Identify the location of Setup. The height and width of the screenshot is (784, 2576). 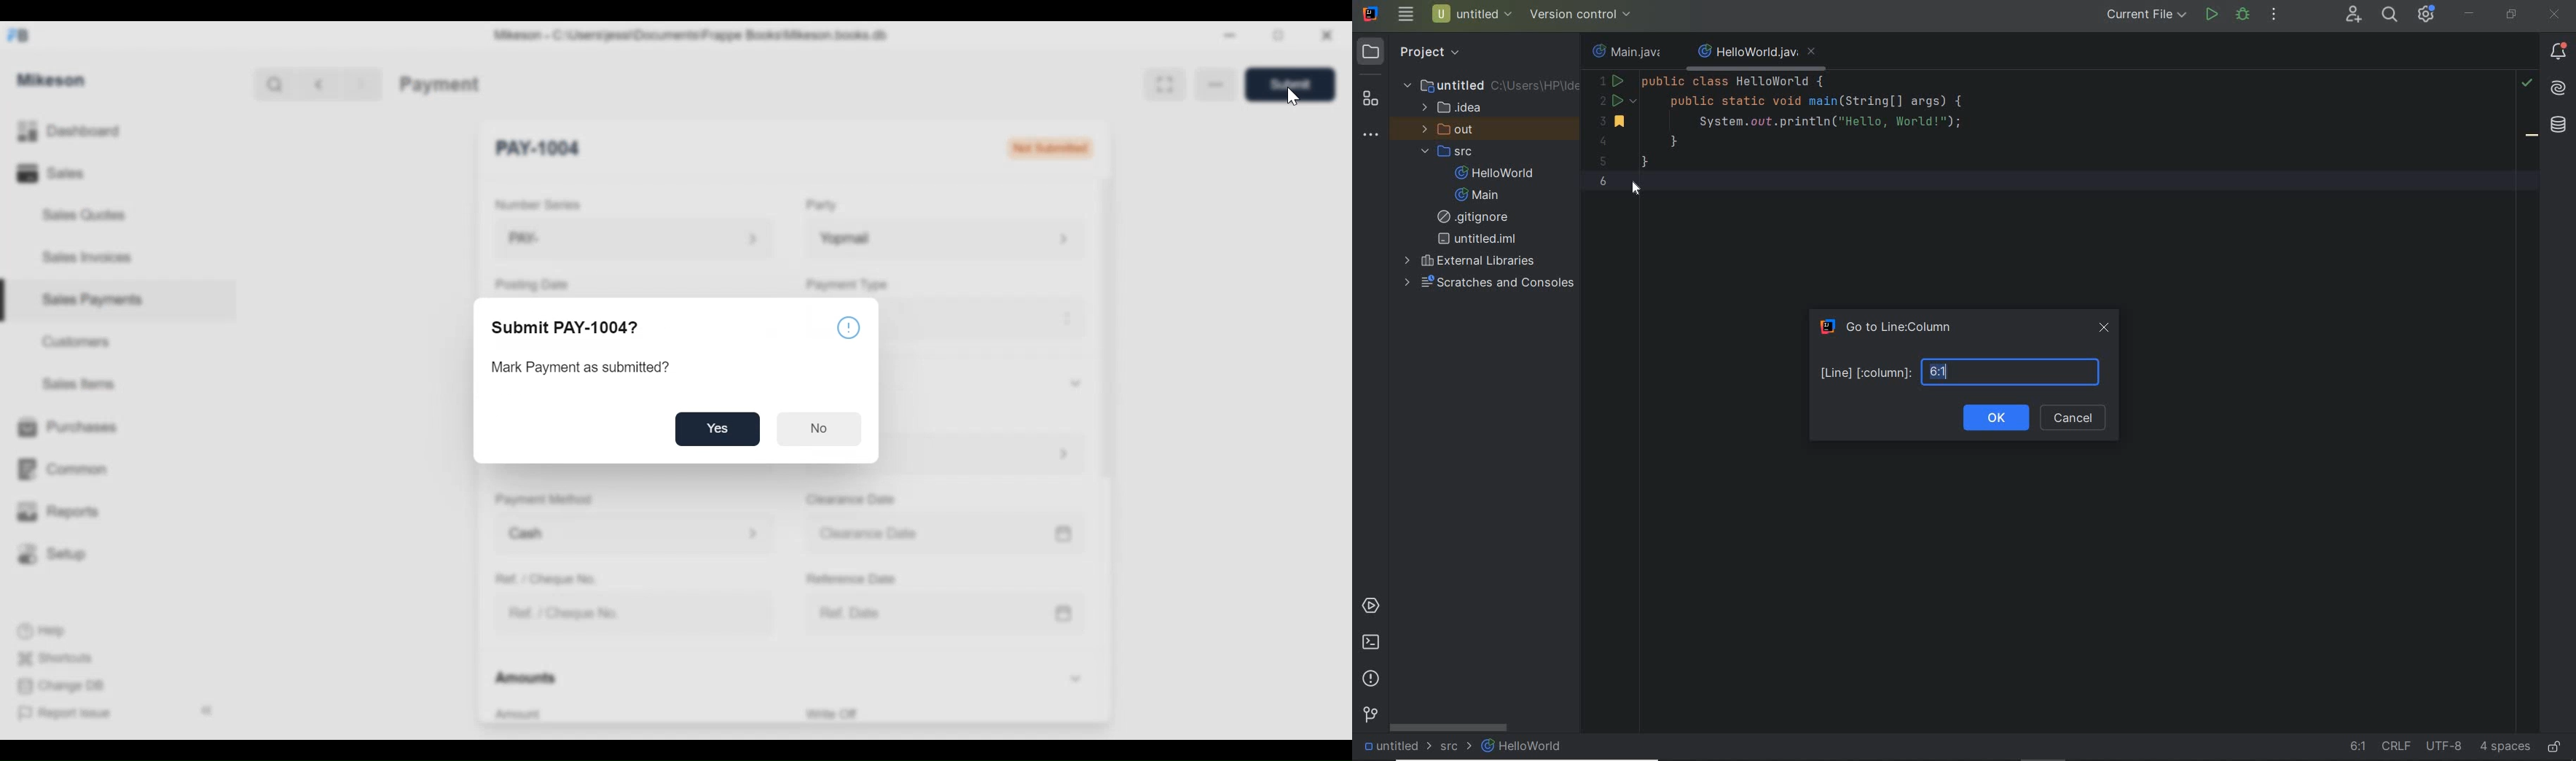
(56, 555).